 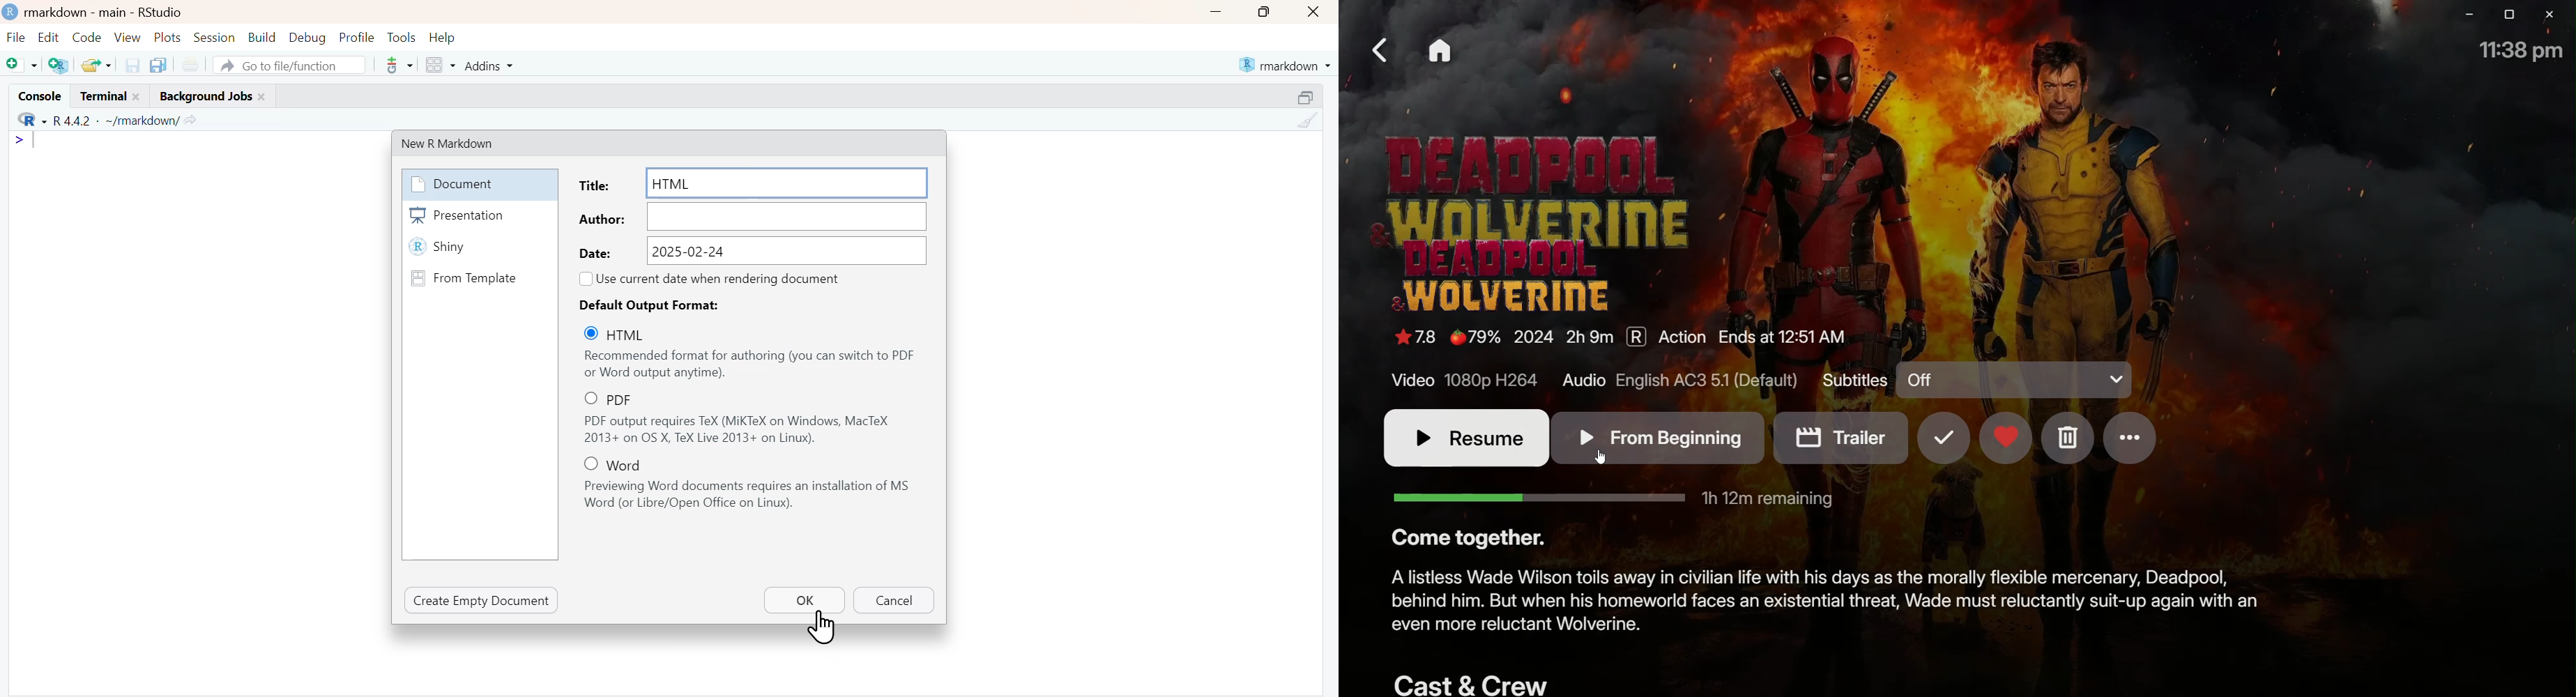 What do you see at coordinates (1306, 96) in the screenshot?
I see `maximize` at bounding box center [1306, 96].